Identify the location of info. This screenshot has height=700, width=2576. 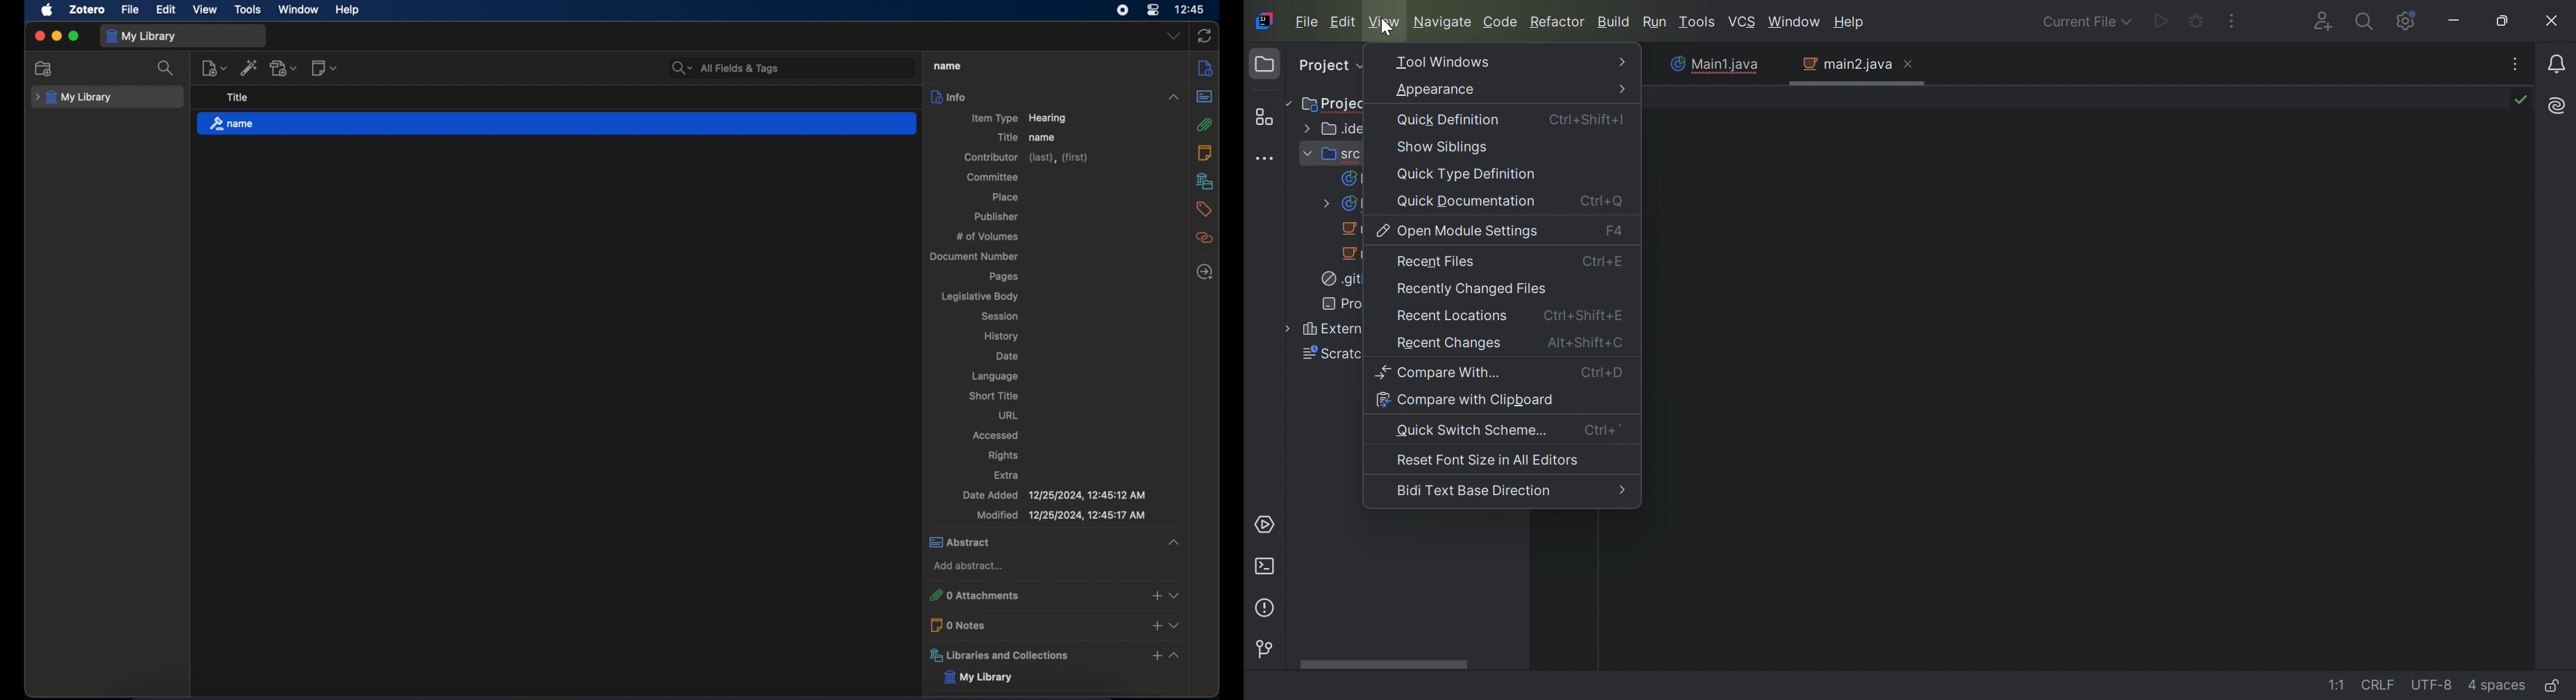
(1054, 97).